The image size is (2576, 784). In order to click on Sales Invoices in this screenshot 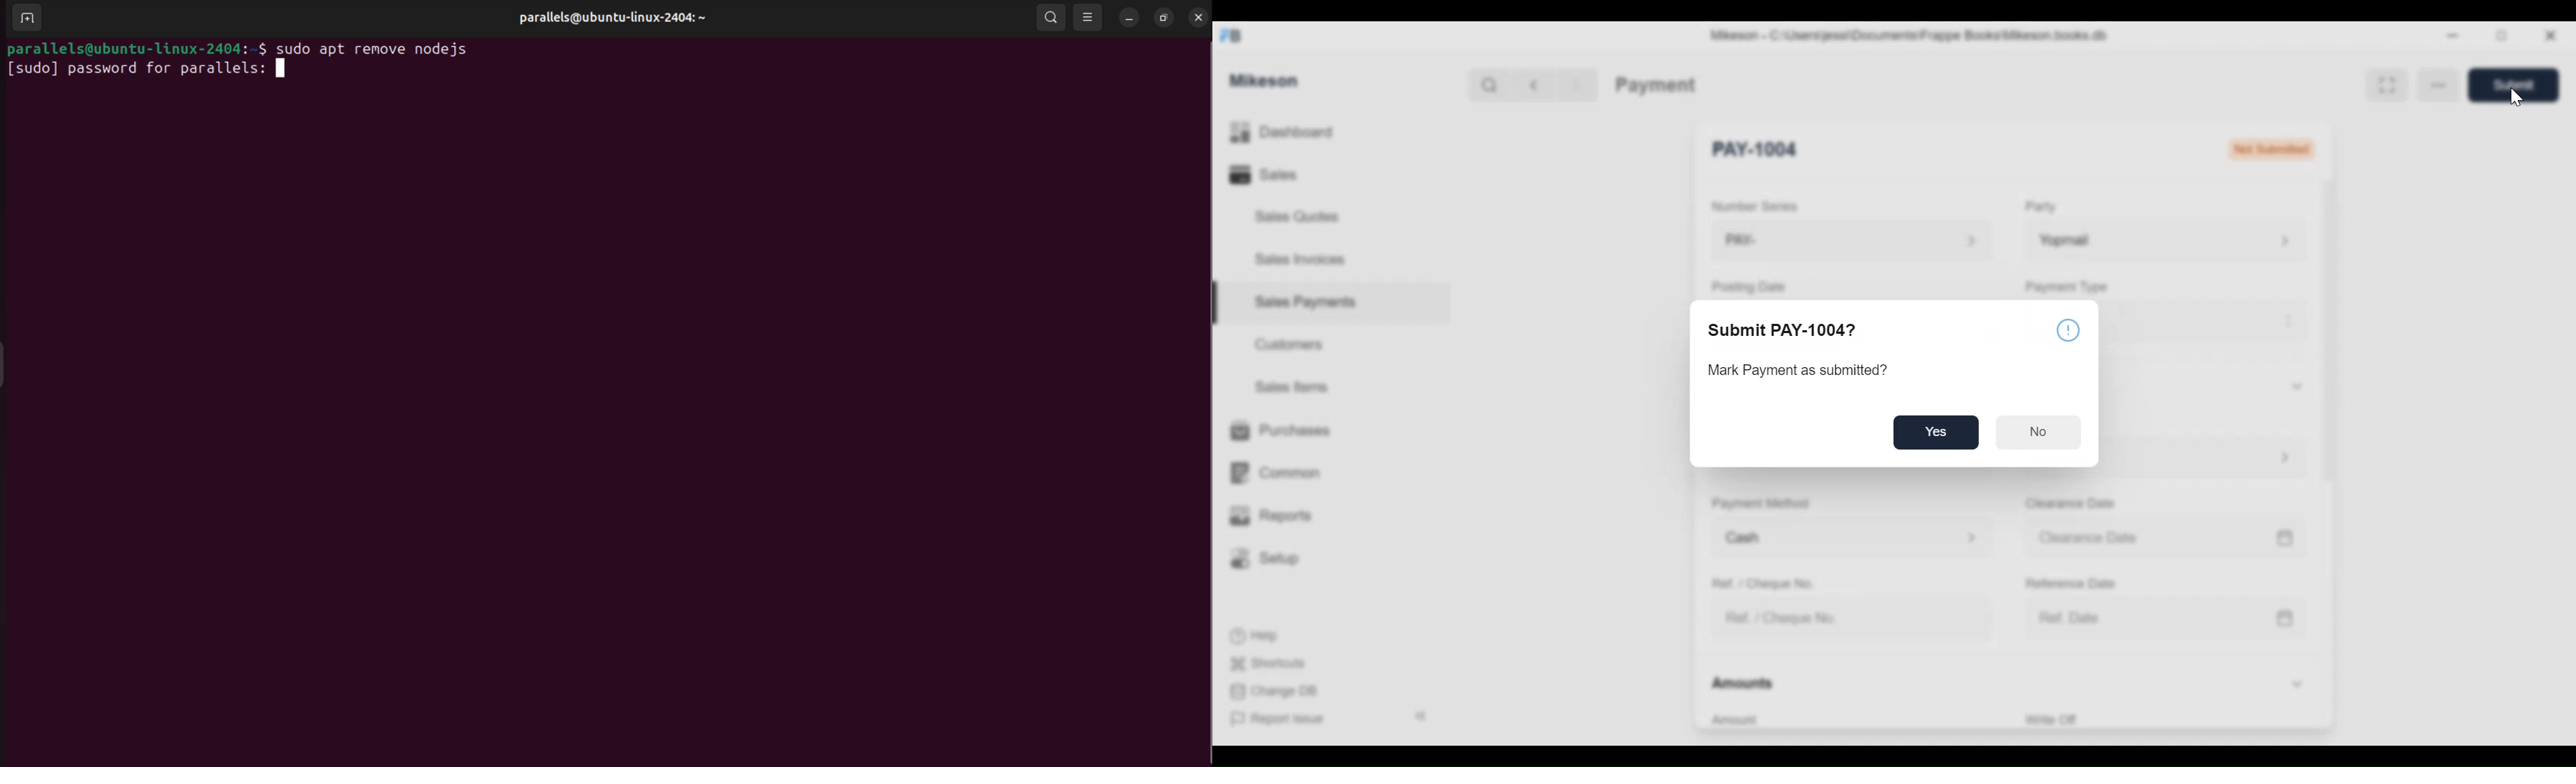, I will do `click(1295, 261)`.